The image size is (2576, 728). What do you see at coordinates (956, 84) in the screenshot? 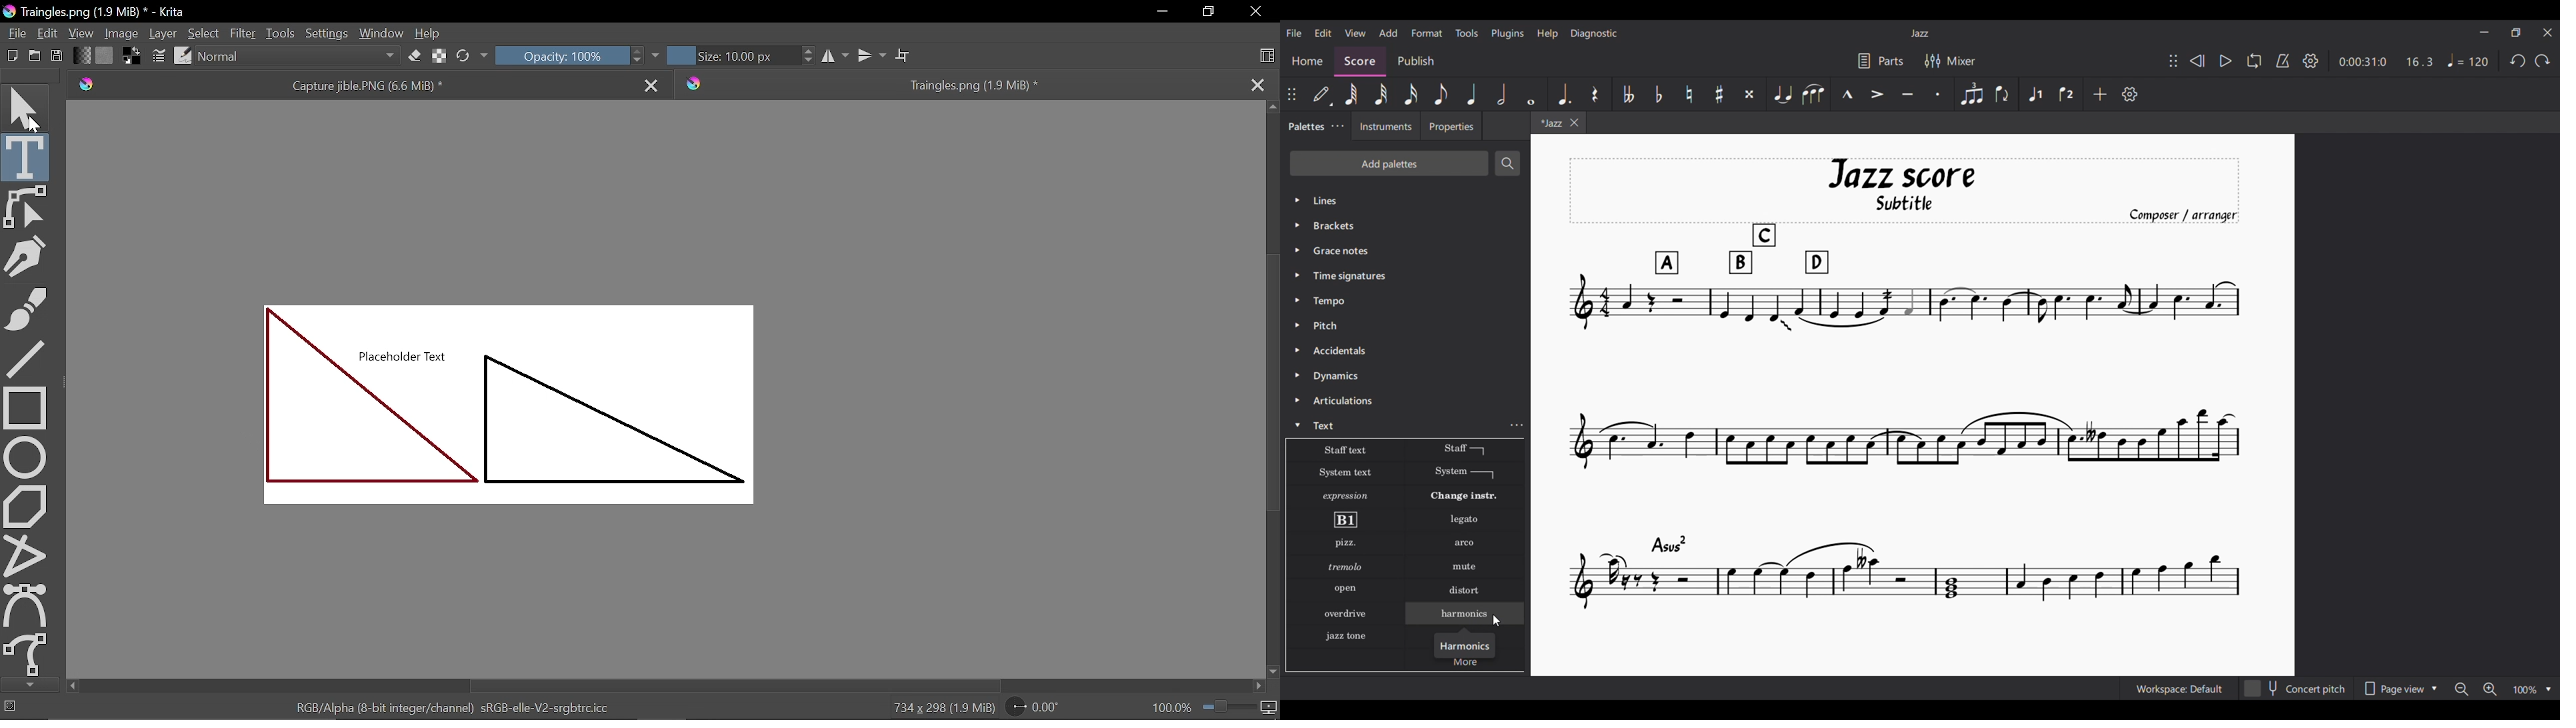
I see `Traingles.png (1.9 MiB) *` at bounding box center [956, 84].